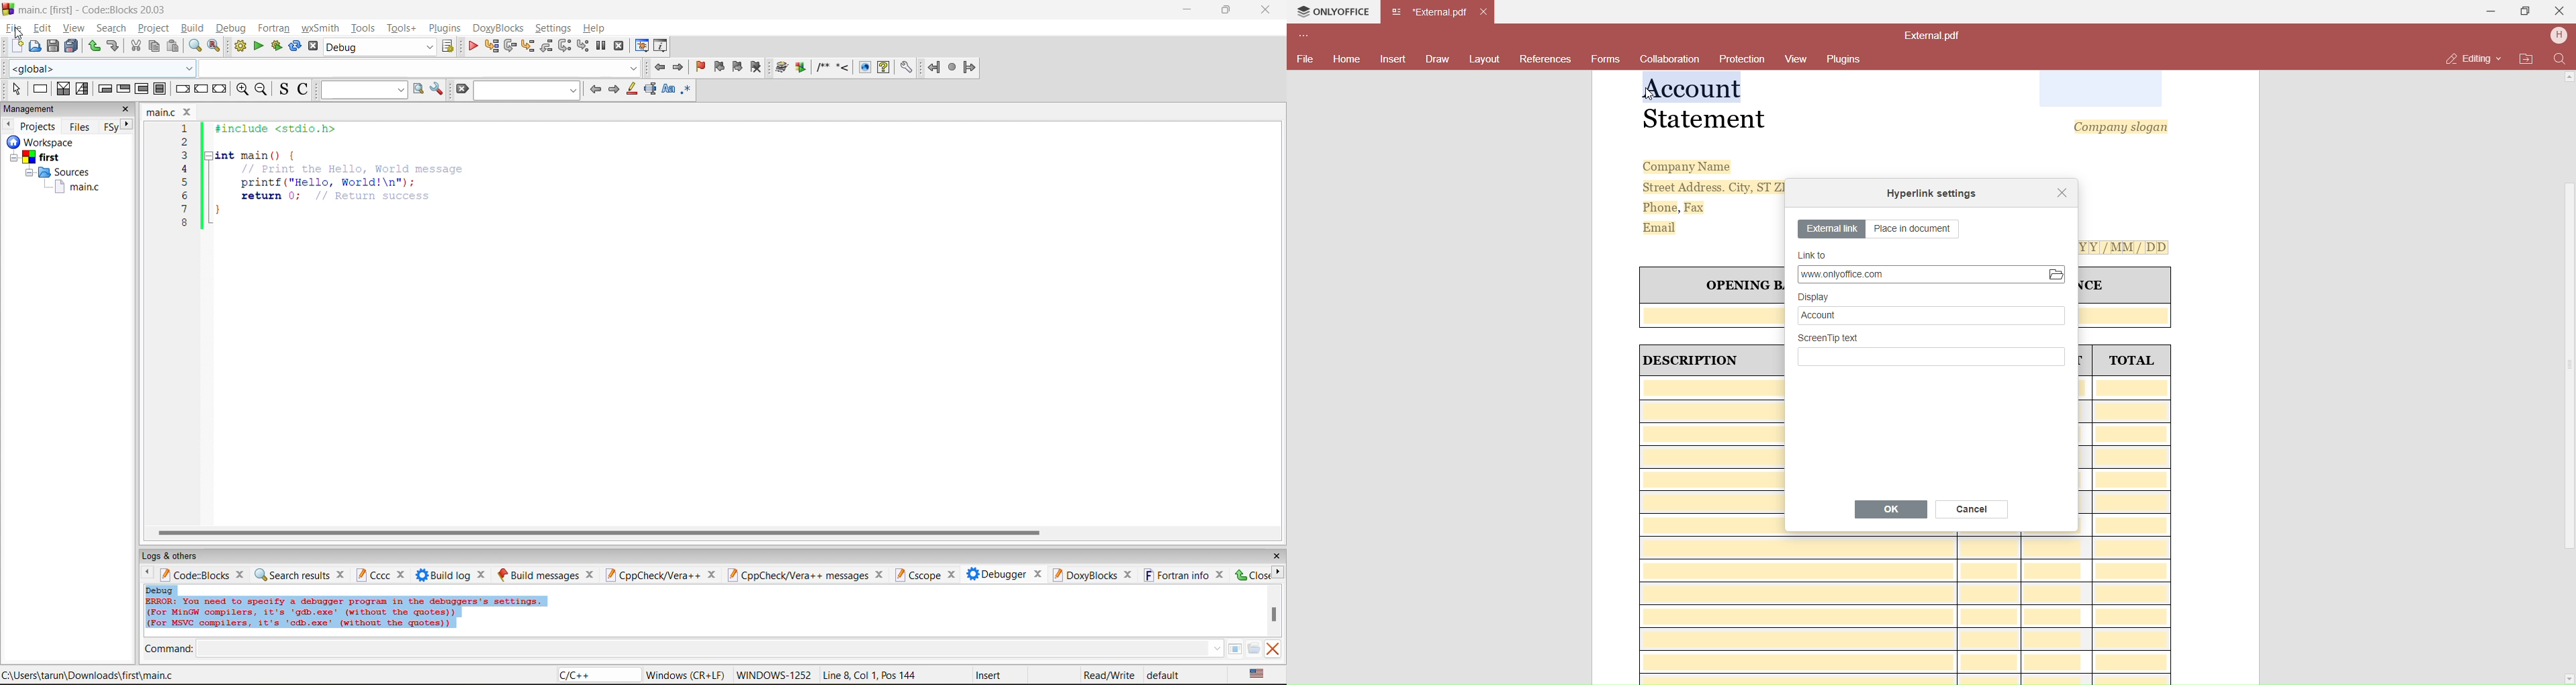 This screenshot has width=2576, height=700. Describe the element at coordinates (304, 88) in the screenshot. I see `toggle comments` at that location.